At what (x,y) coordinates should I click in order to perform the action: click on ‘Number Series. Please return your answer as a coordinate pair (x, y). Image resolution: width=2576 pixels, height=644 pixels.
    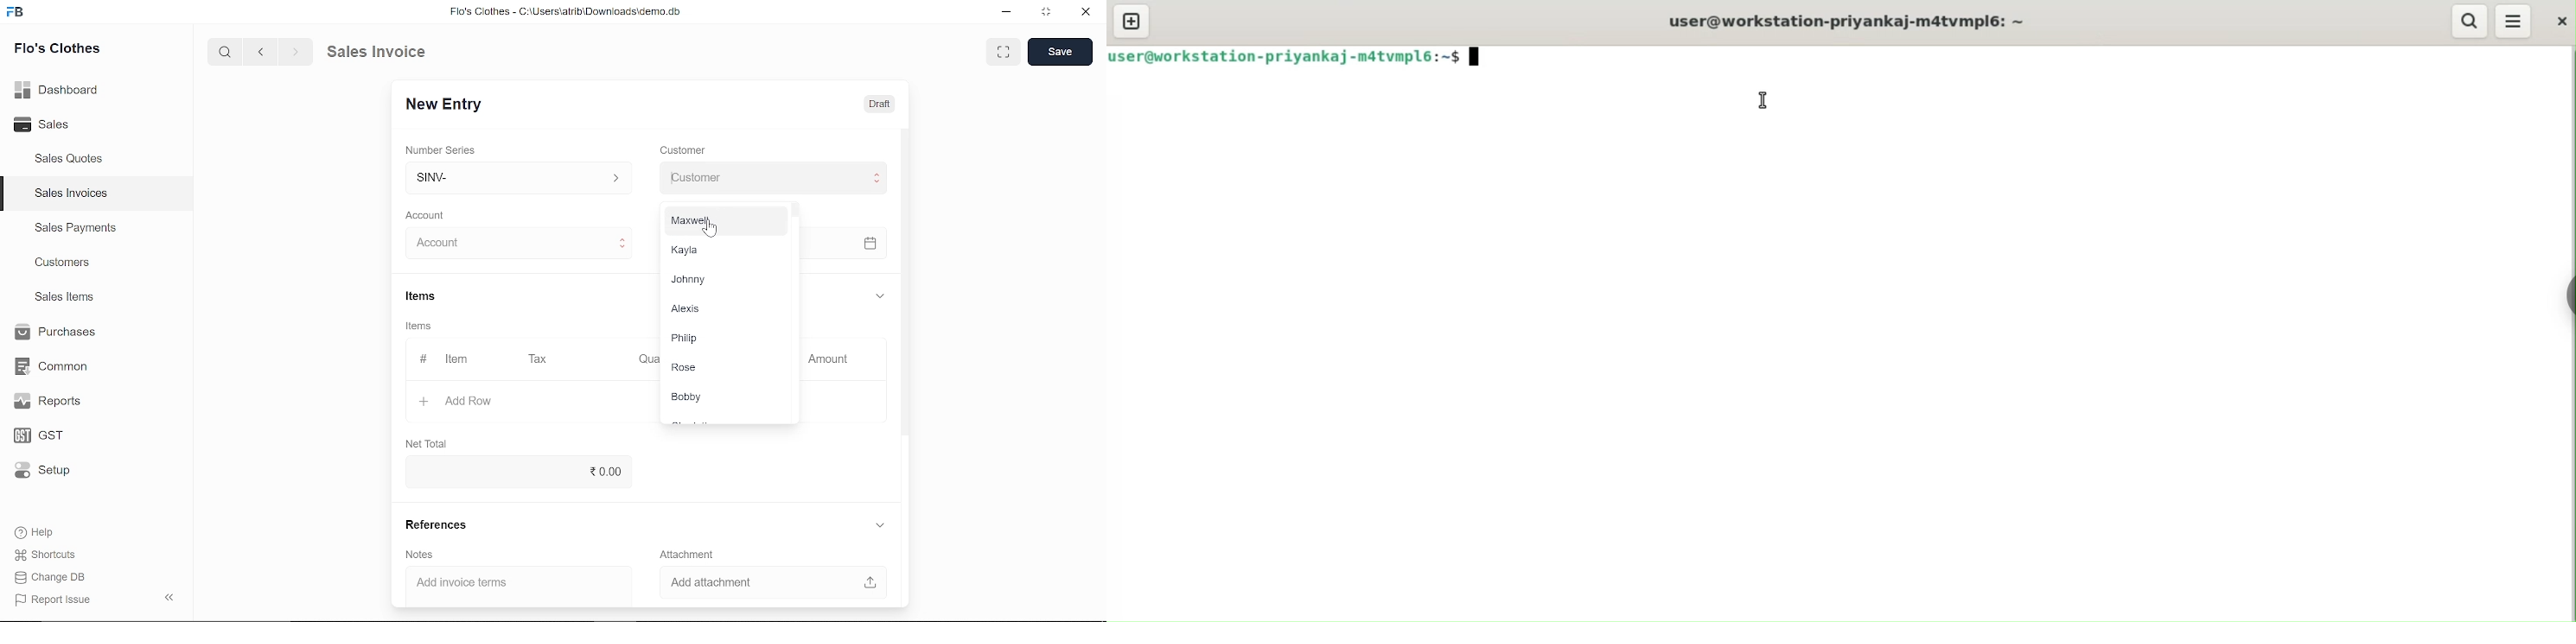
    Looking at the image, I should click on (441, 149).